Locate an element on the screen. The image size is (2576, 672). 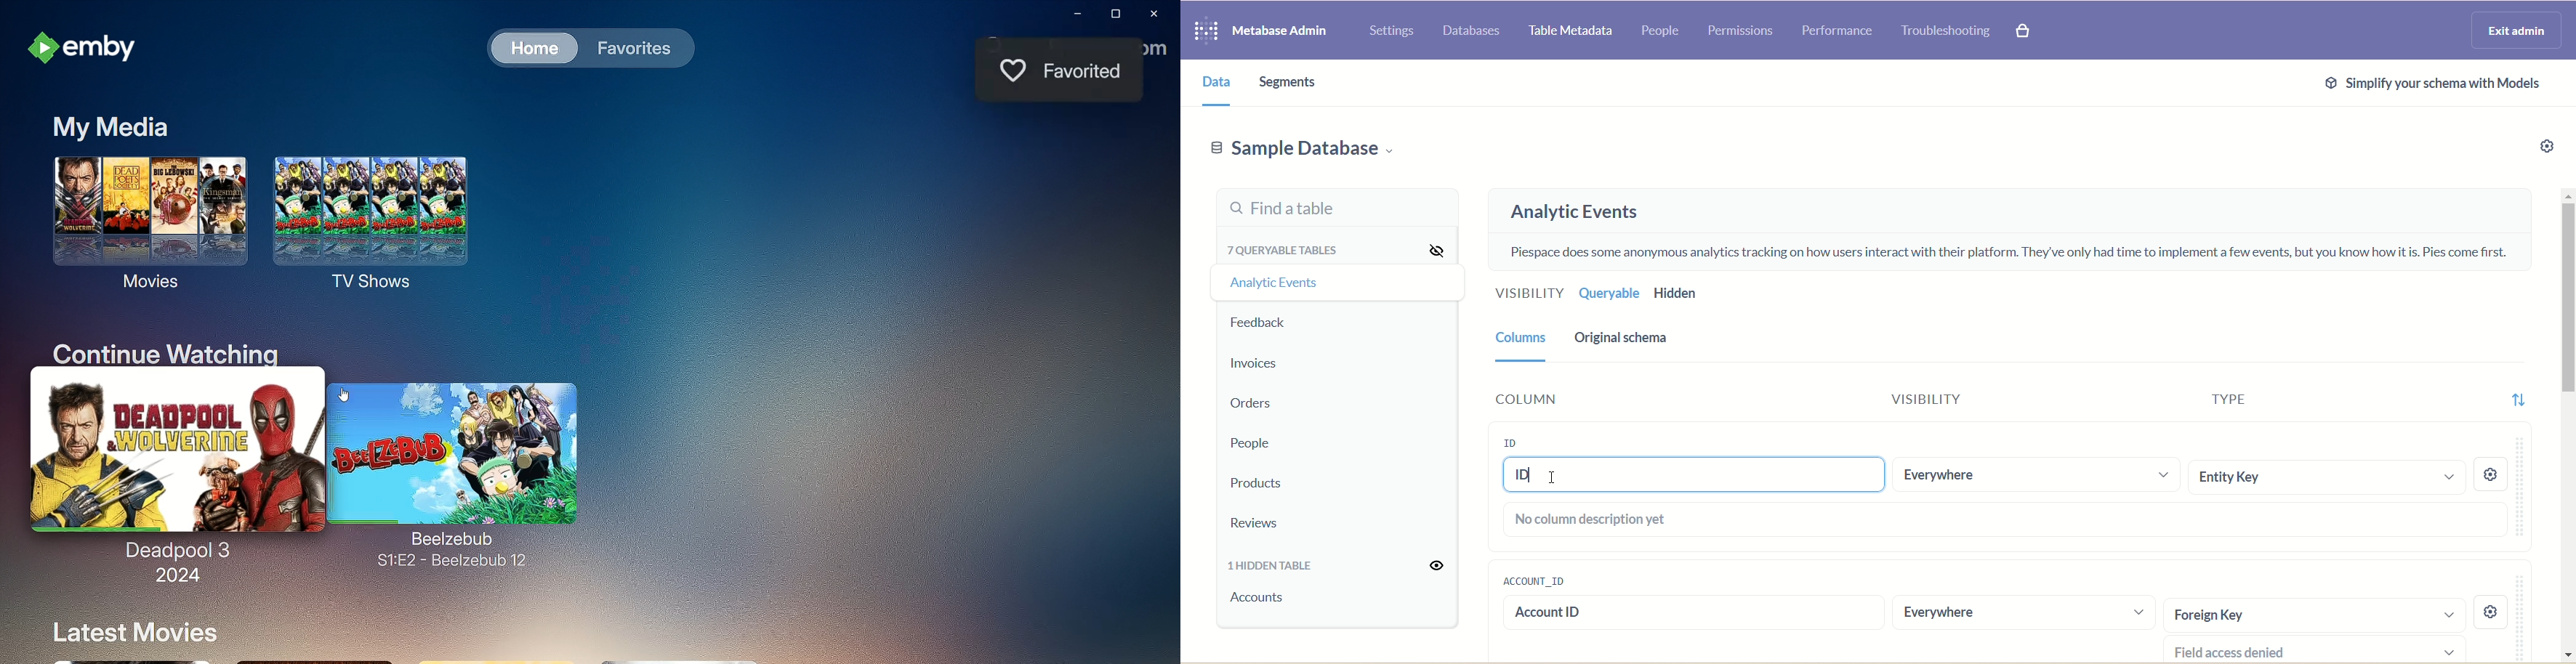
Settings is located at coordinates (2497, 474).